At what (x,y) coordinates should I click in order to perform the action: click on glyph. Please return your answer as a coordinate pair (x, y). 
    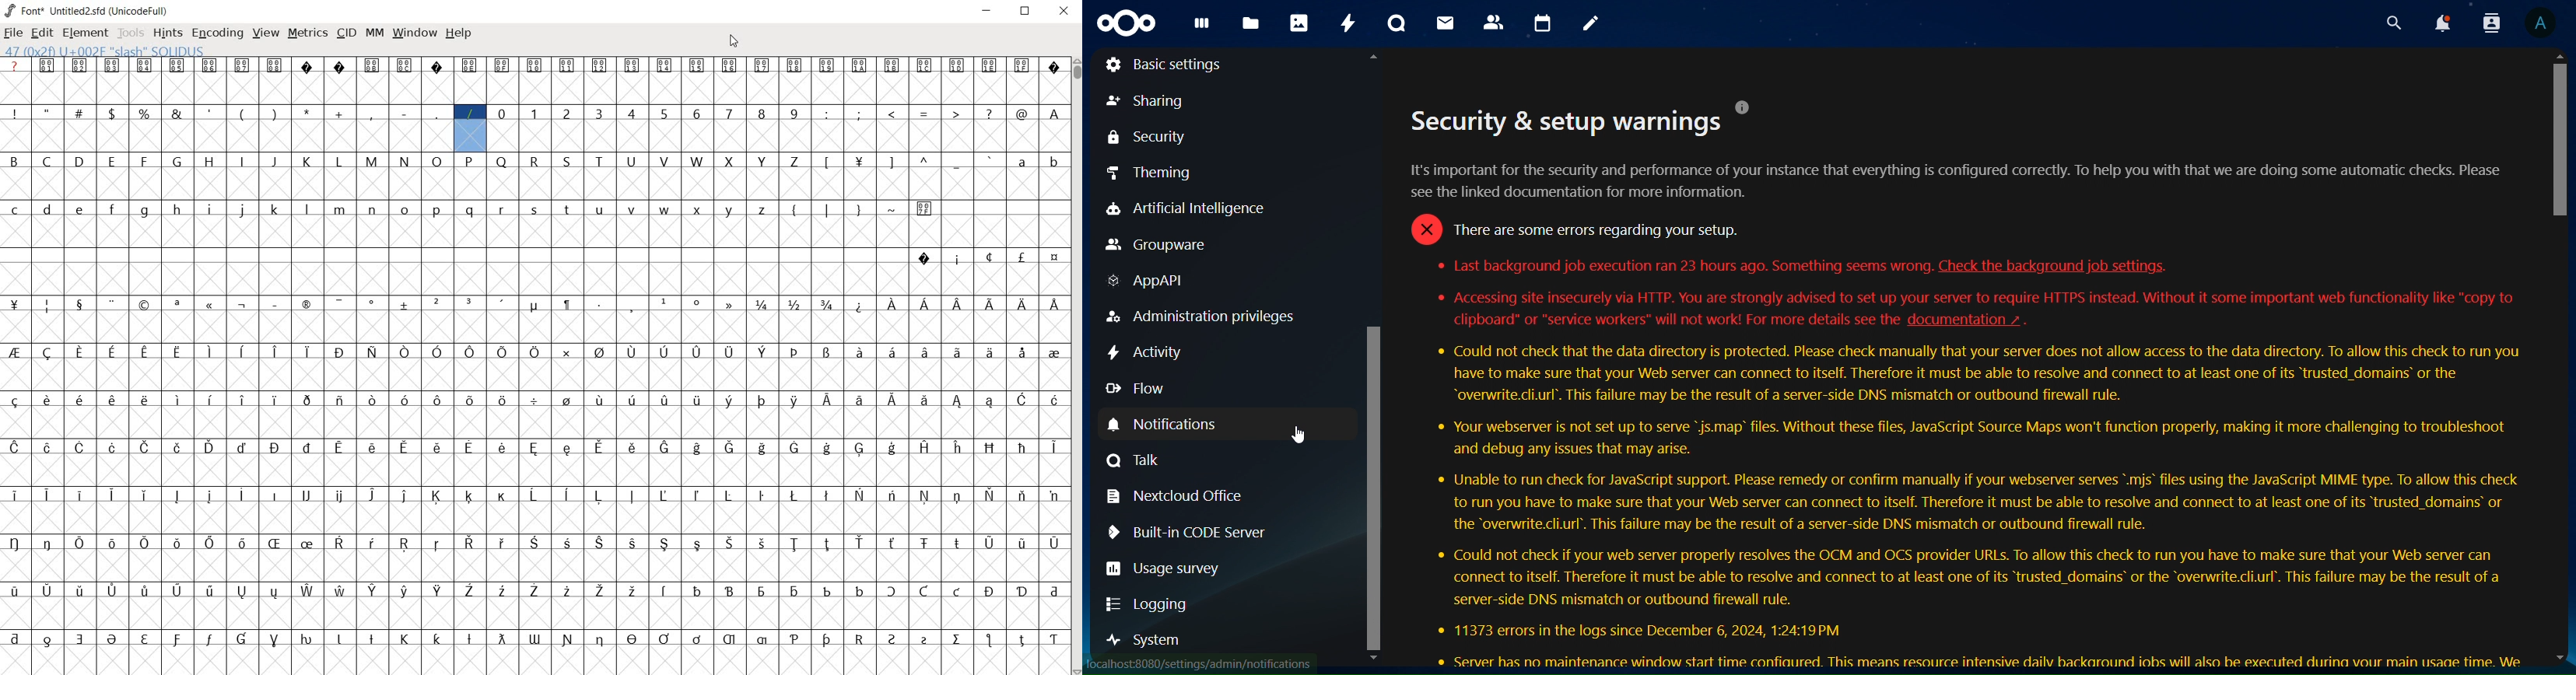
    Looking at the image, I should click on (1055, 640).